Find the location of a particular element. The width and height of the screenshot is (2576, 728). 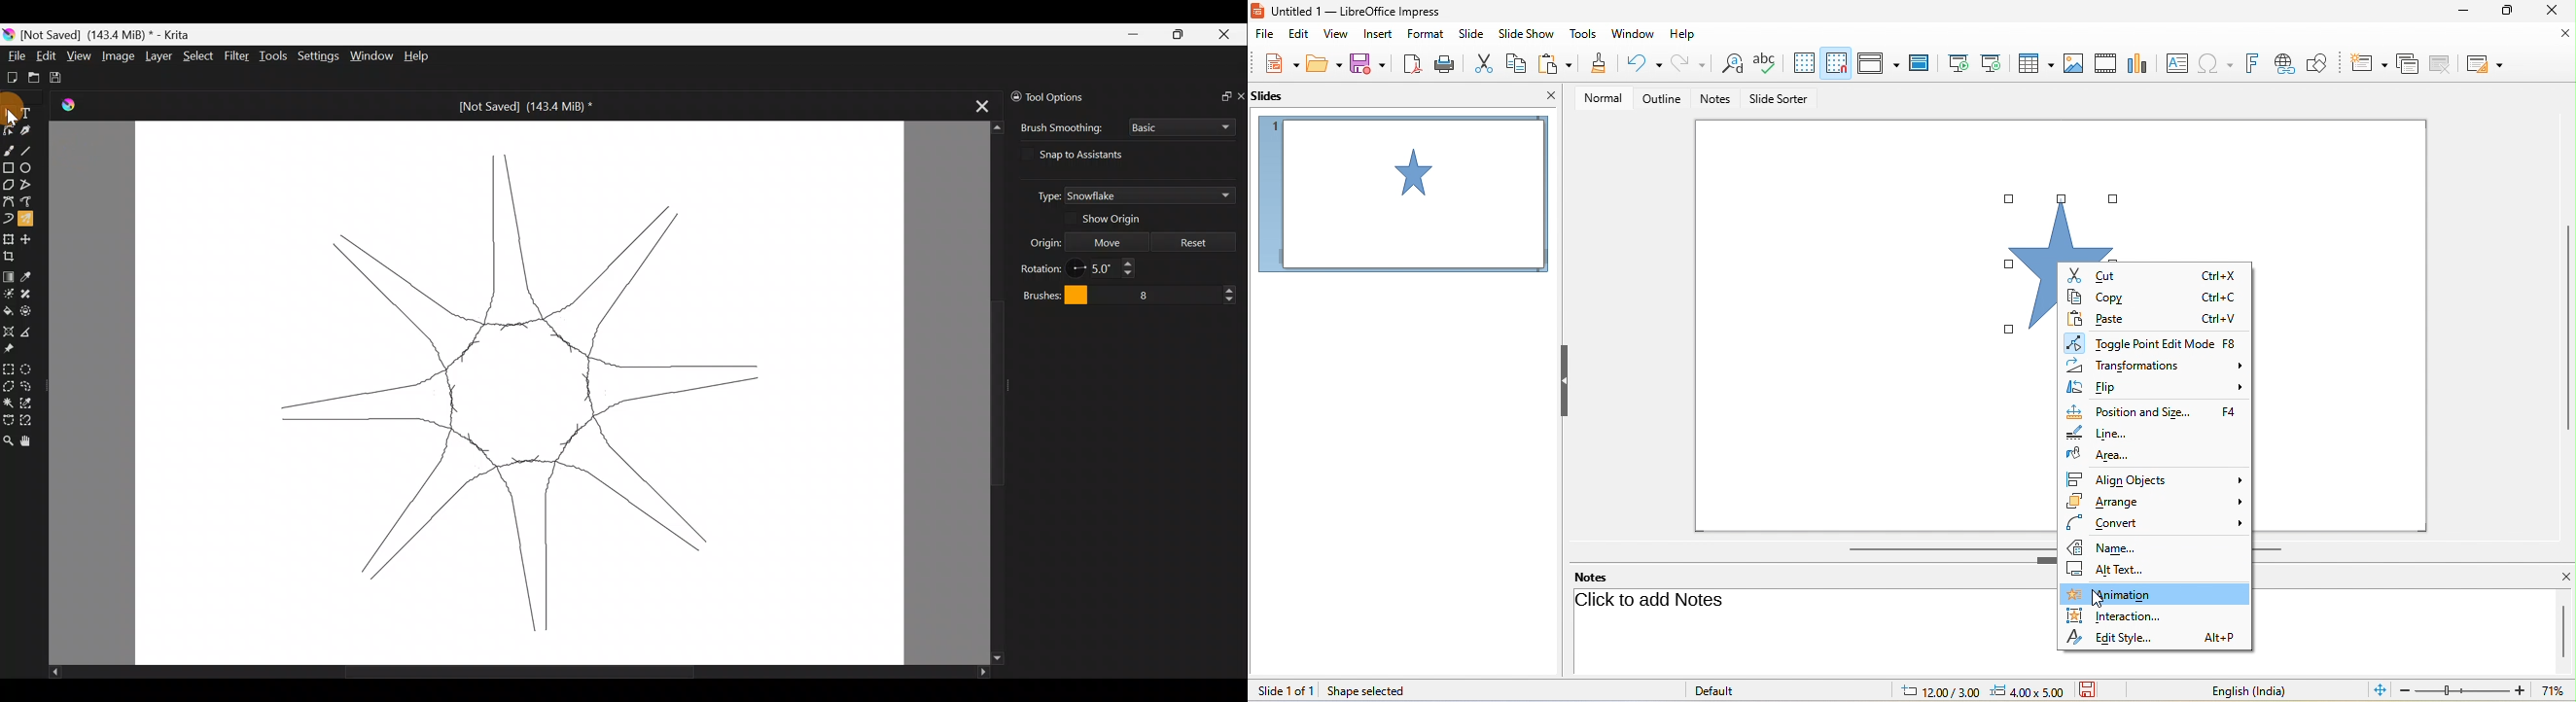

format is located at coordinates (1426, 34).